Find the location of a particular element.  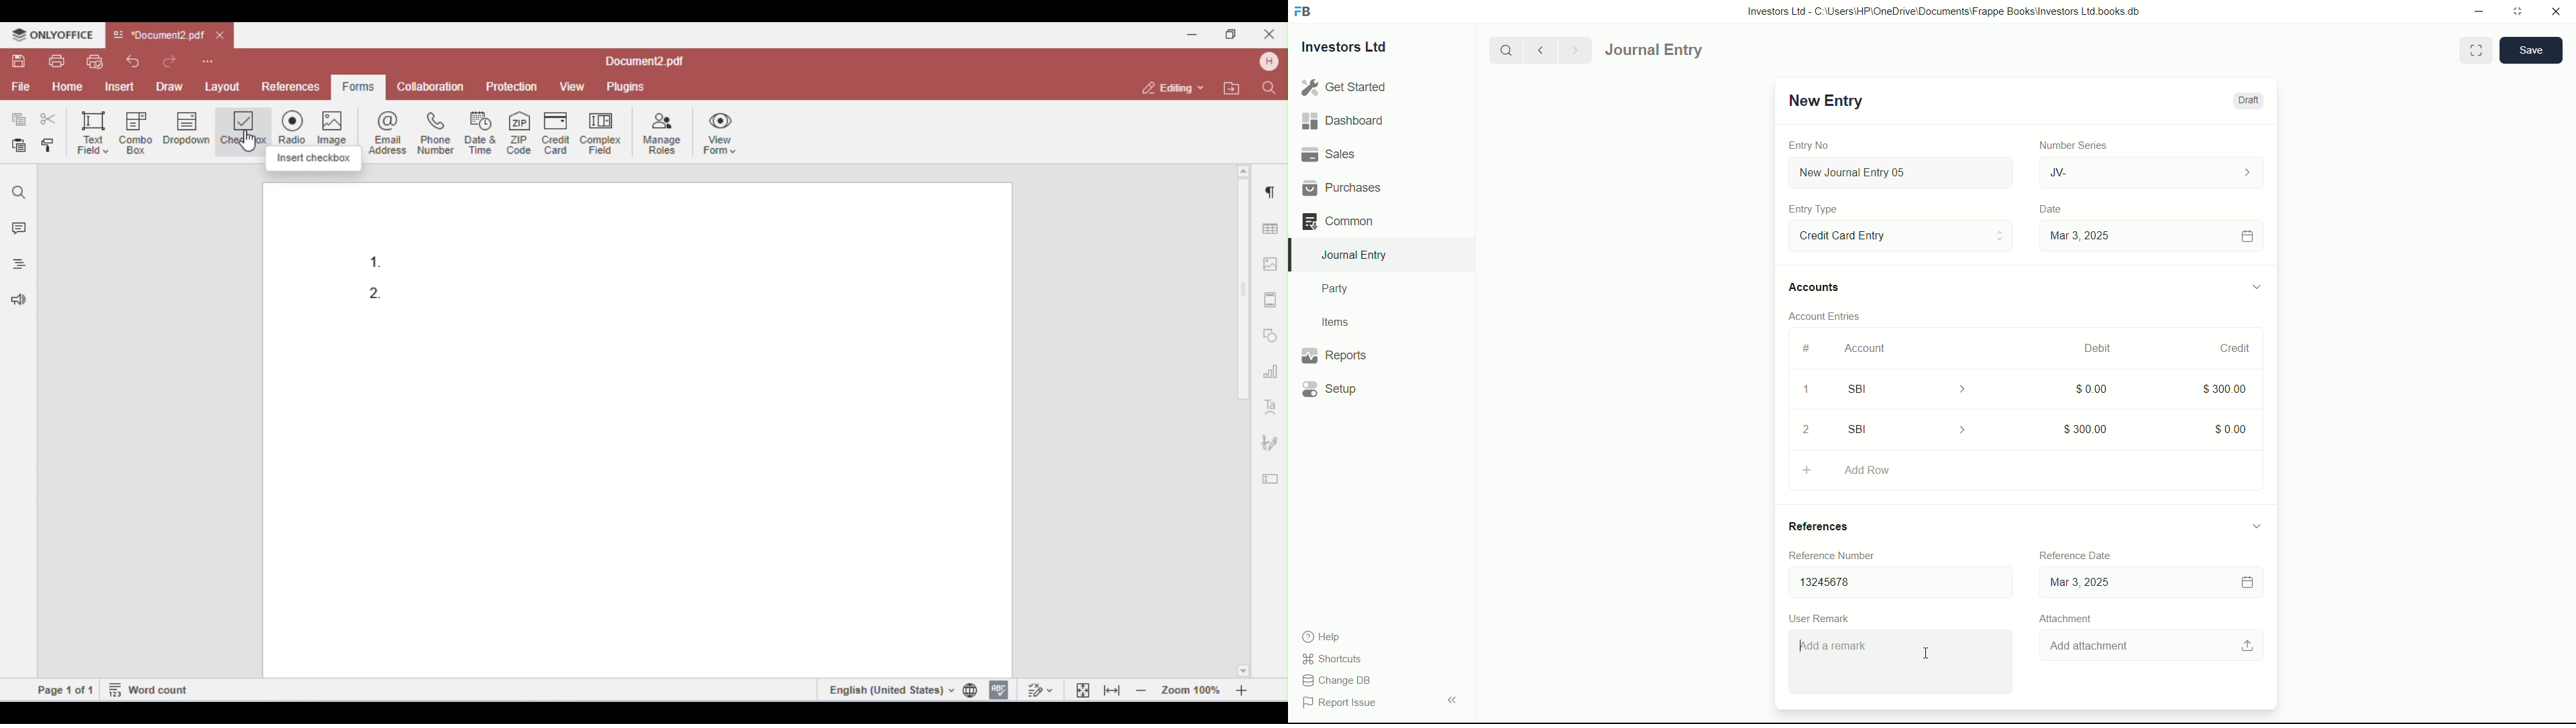

2 is located at coordinates (1811, 429).